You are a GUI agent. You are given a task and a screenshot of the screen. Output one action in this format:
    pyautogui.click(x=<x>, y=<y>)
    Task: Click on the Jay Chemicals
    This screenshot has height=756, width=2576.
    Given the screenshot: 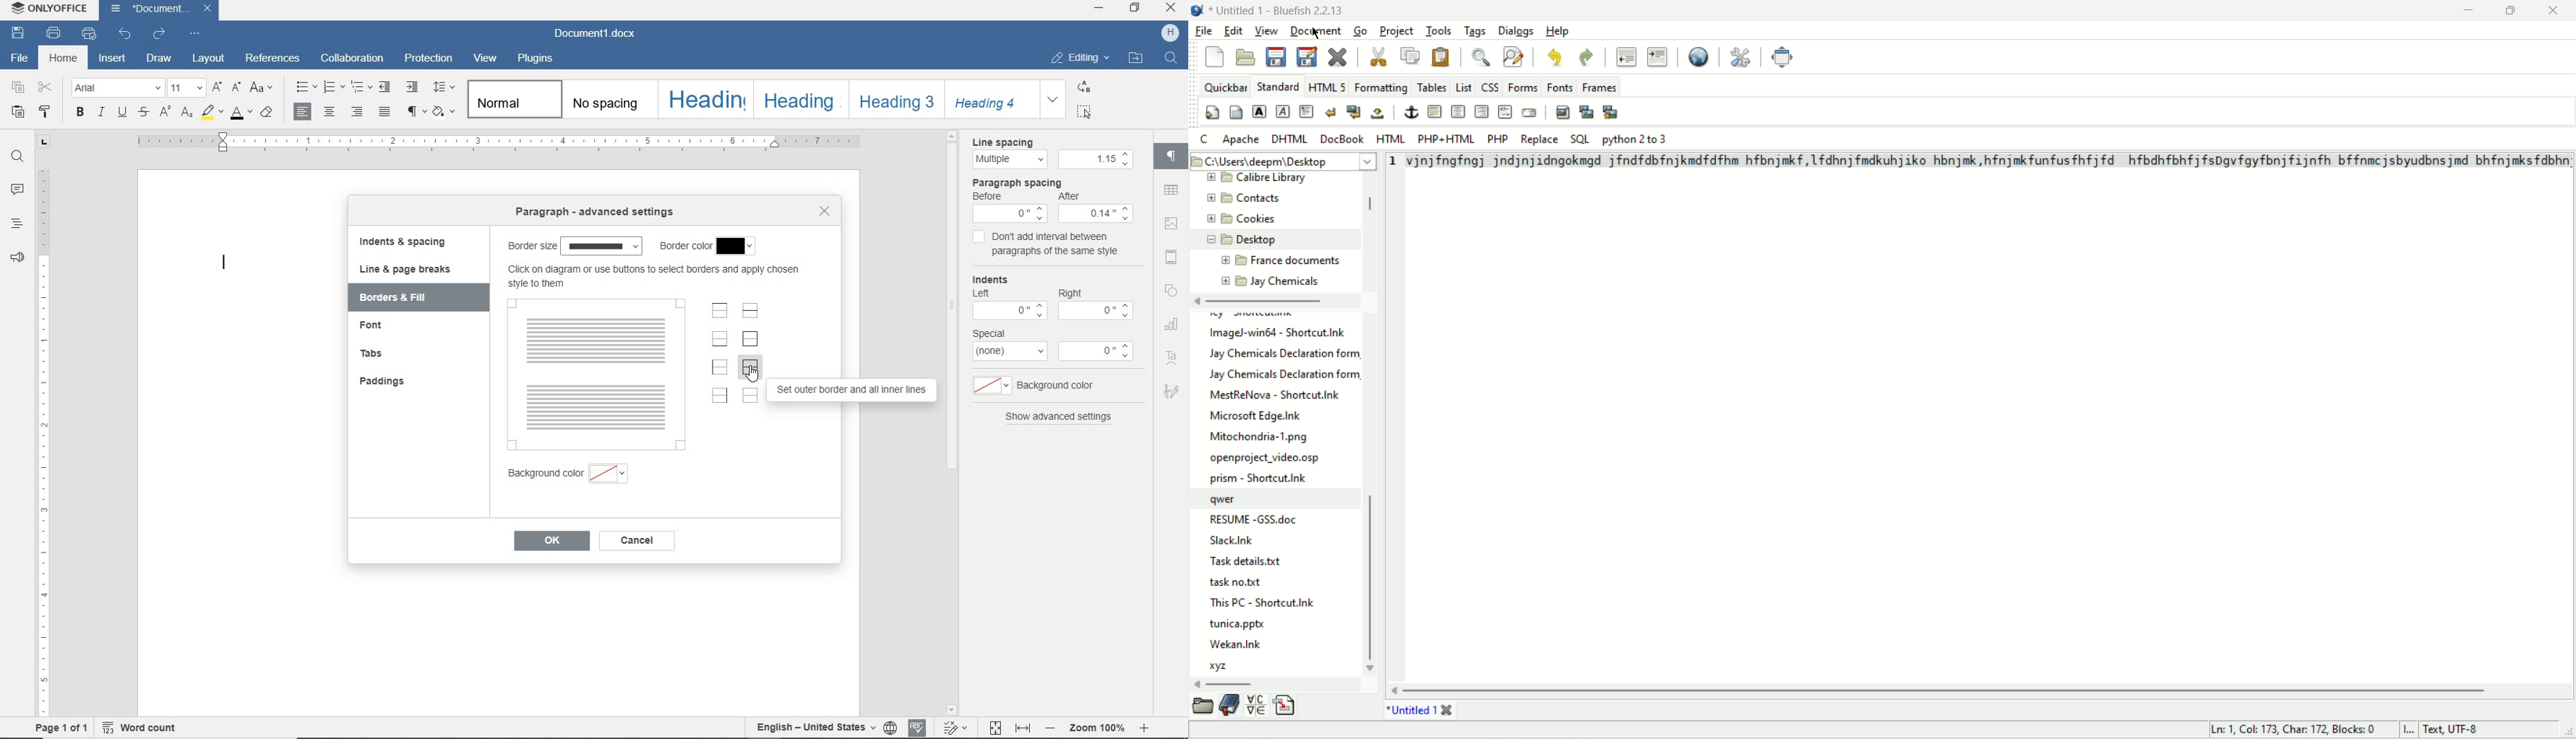 What is the action you would take?
    pyautogui.click(x=1284, y=281)
    